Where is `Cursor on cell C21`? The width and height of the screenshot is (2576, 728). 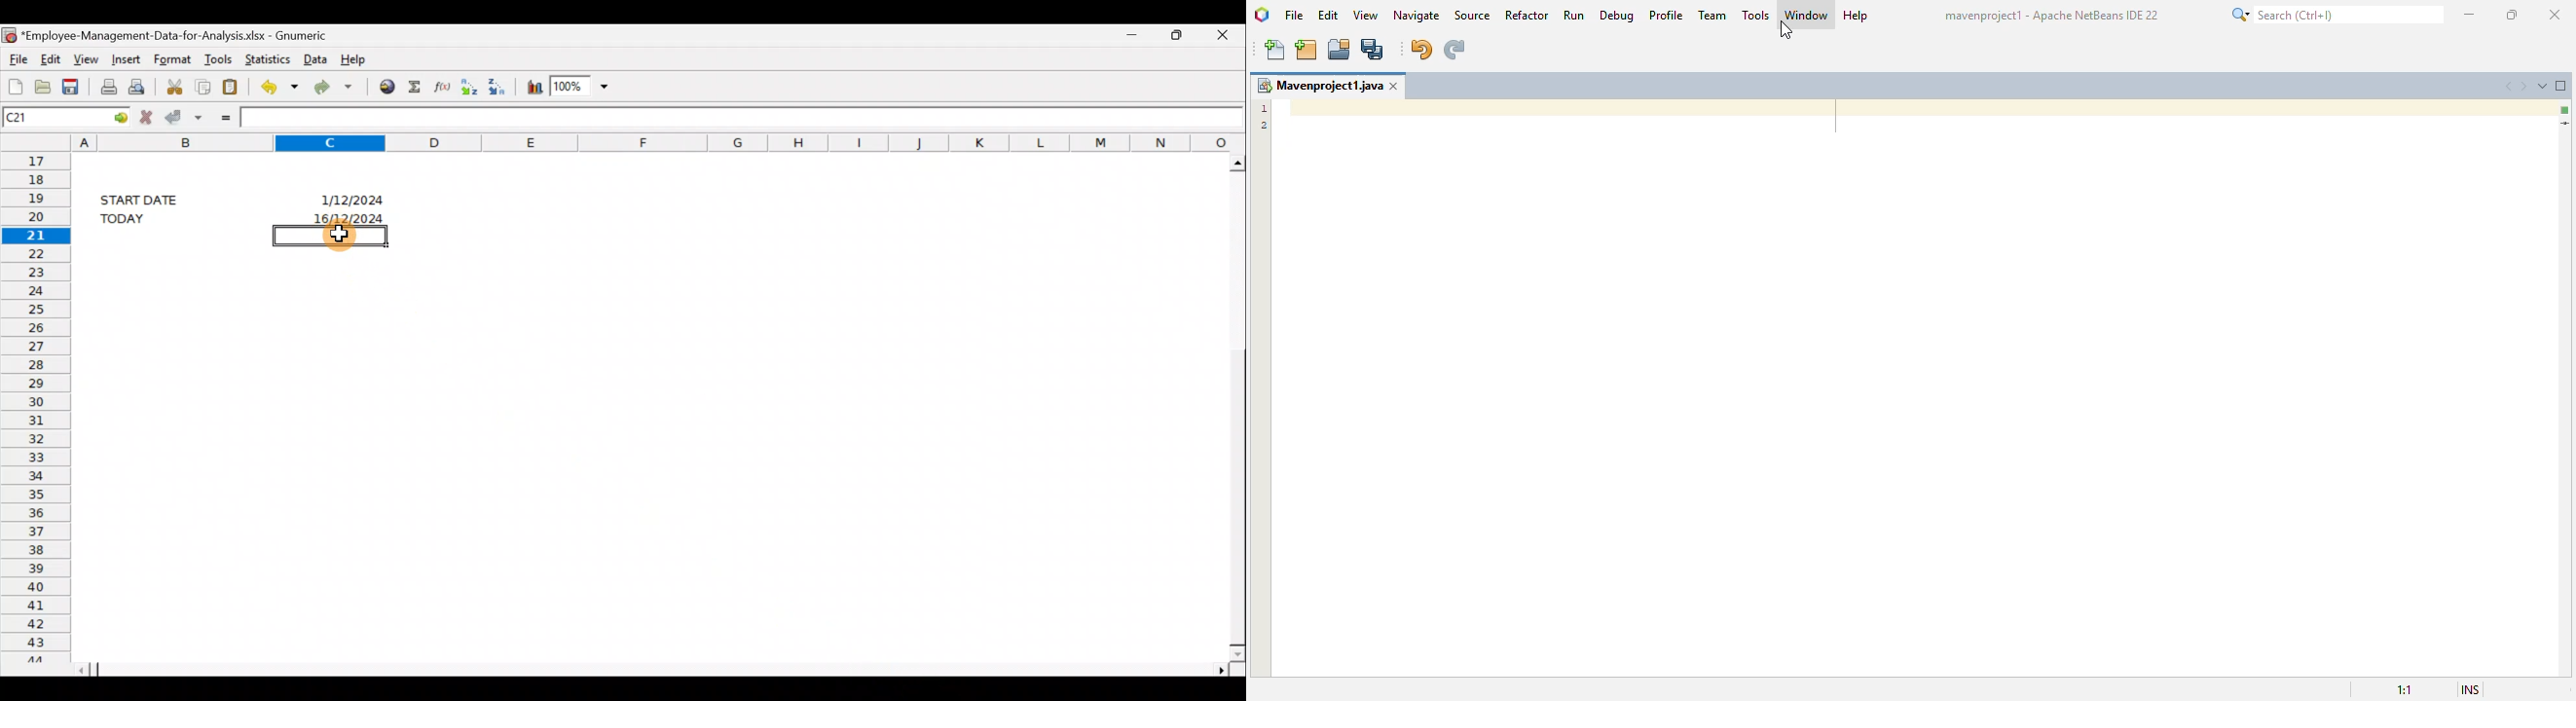
Cursor on cell C21 is located at coordinates (339, 240).